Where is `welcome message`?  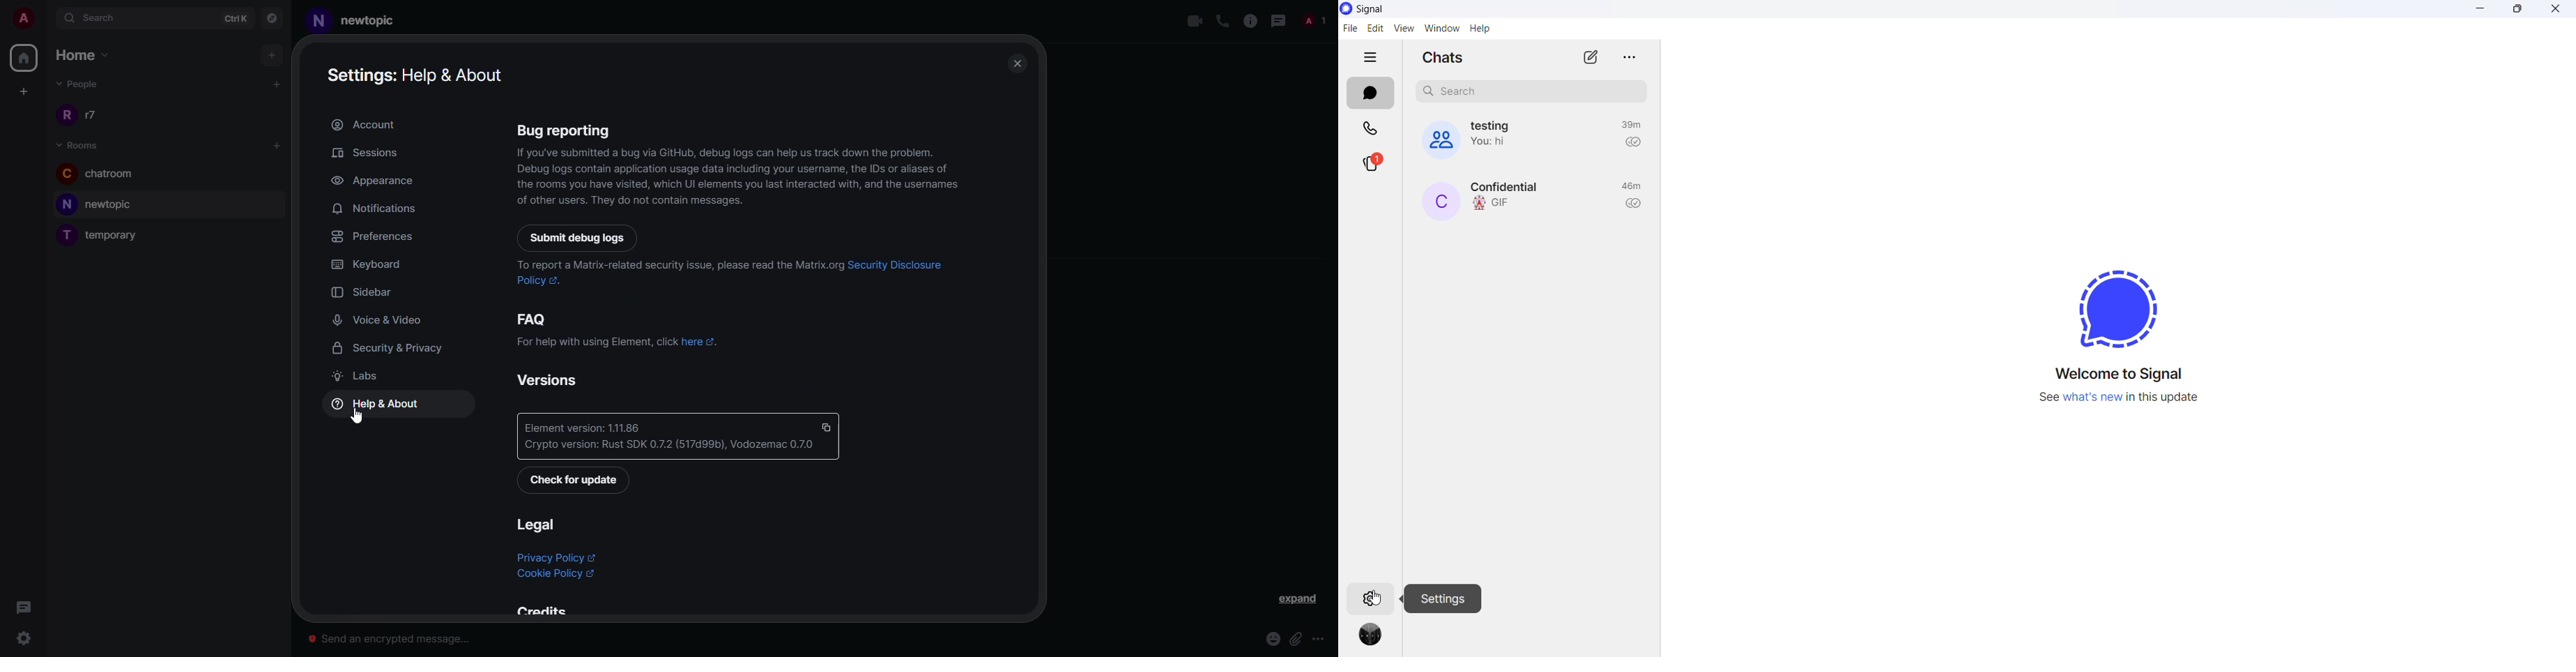 welcome message is located at coordinates (2119, 375).